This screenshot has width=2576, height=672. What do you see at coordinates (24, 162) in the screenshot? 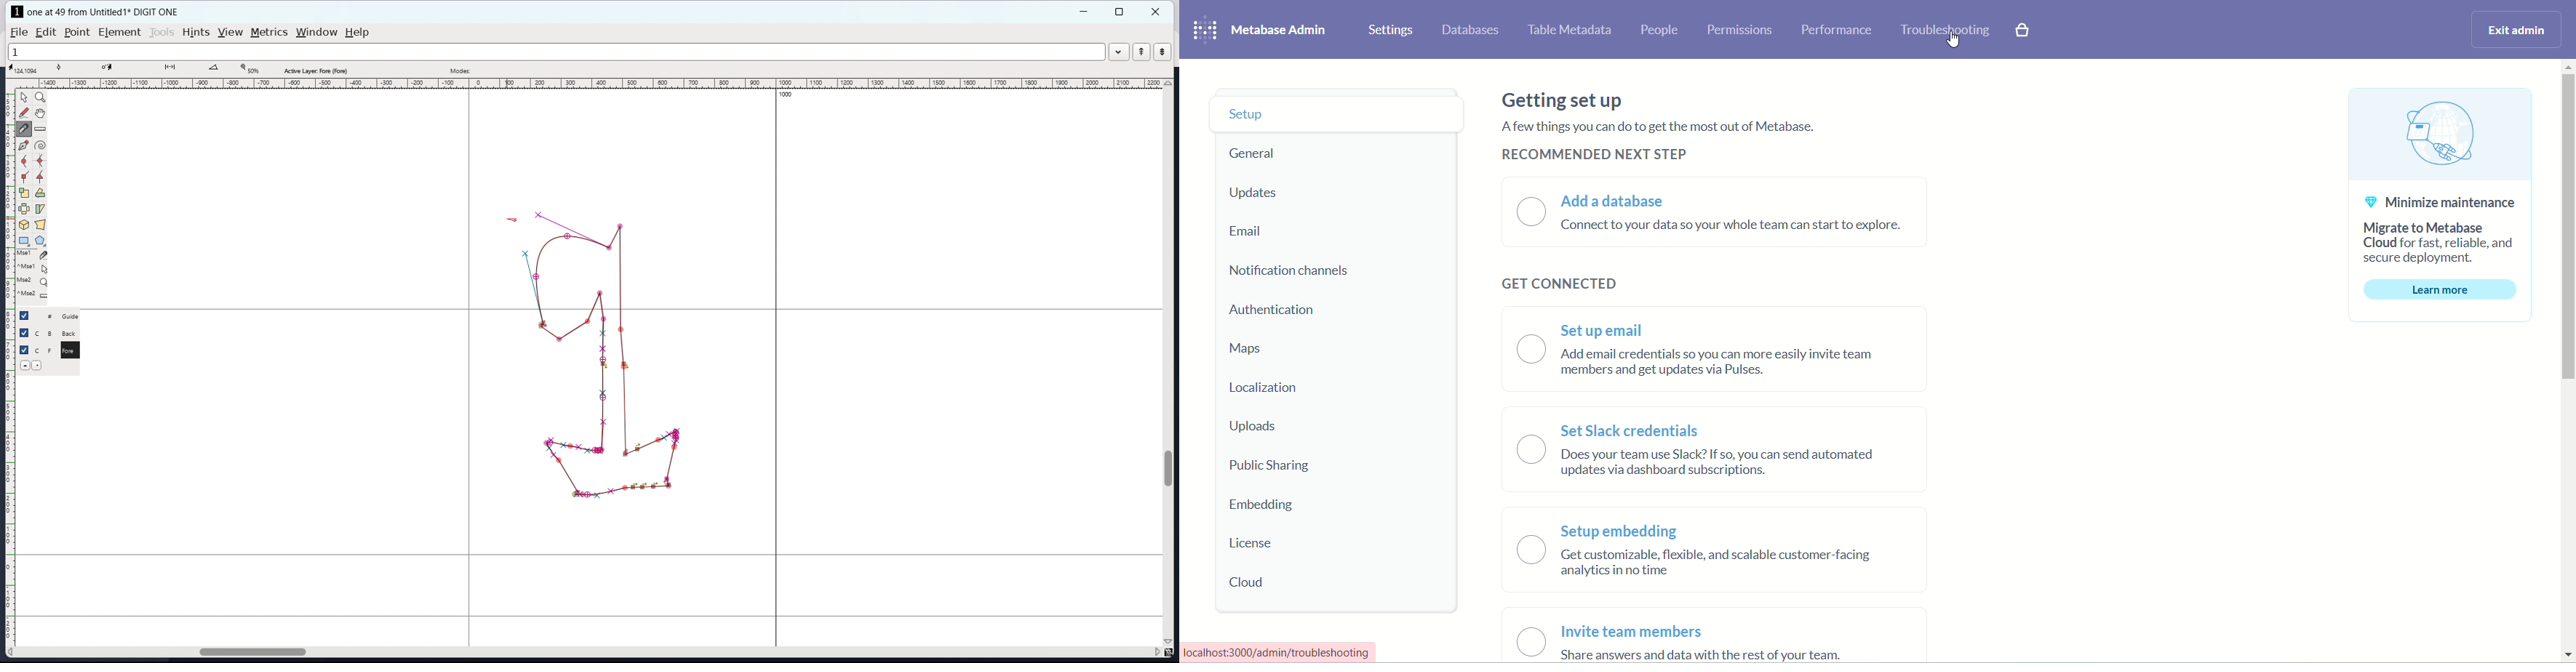
I see `add a curve point` at bounding box center [24, 162].